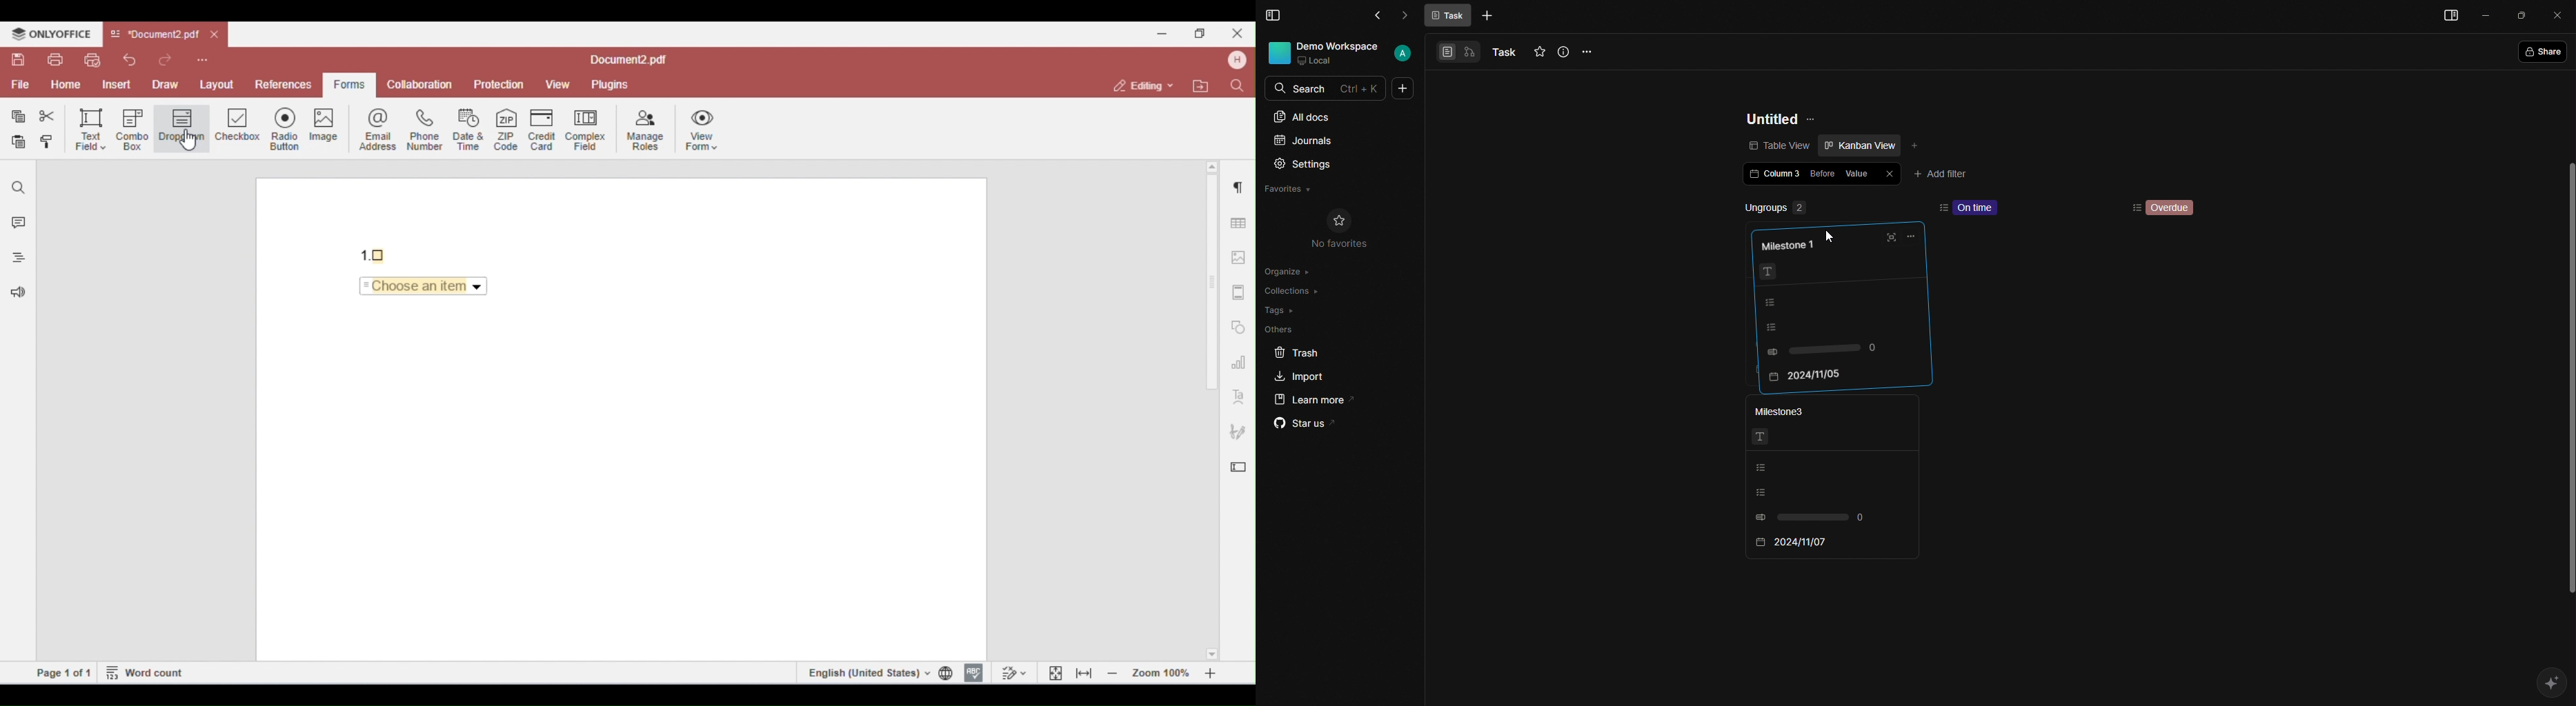 This screenshot has height=728, width=2576. Describe the element at coordinates (1809, 517) in the screenshot. I see `0` at that location.